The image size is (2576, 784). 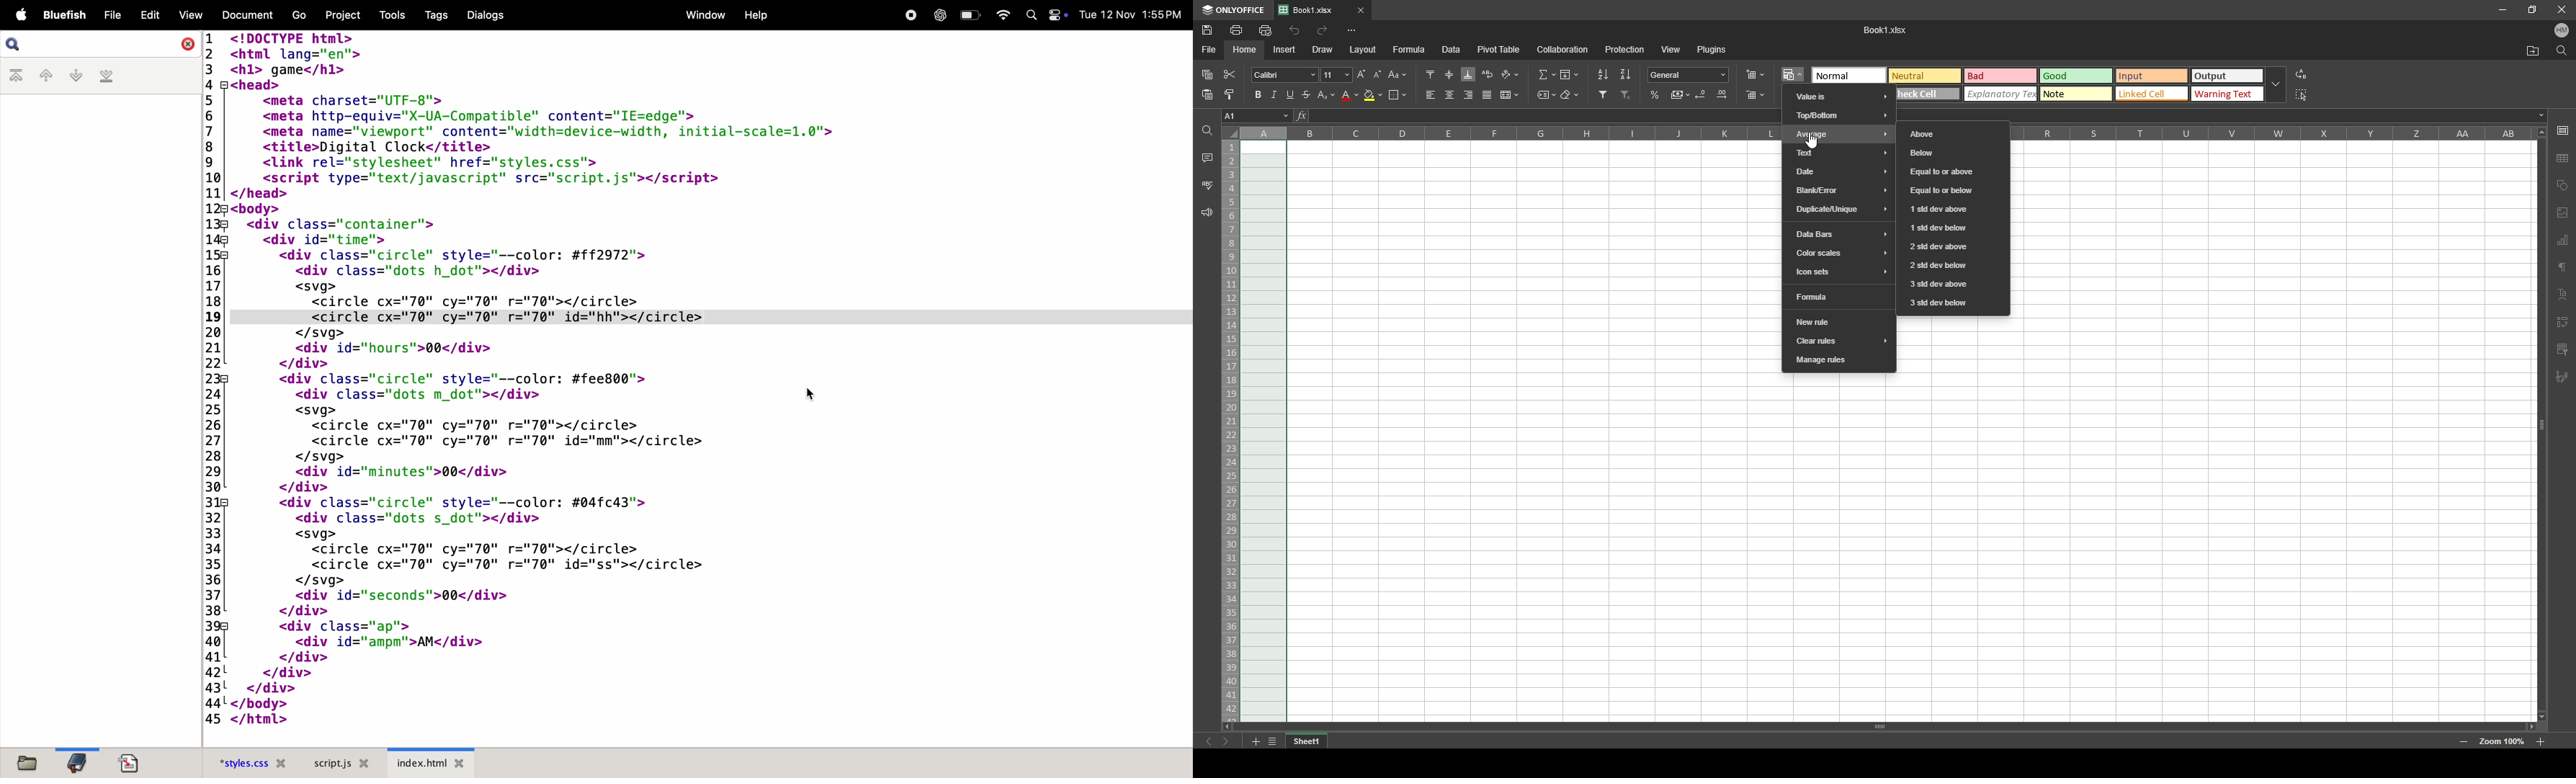 What do you see at coordinates (64, 14) in the screenshot?
I see `bluefish` at bounding box center [64, 14].